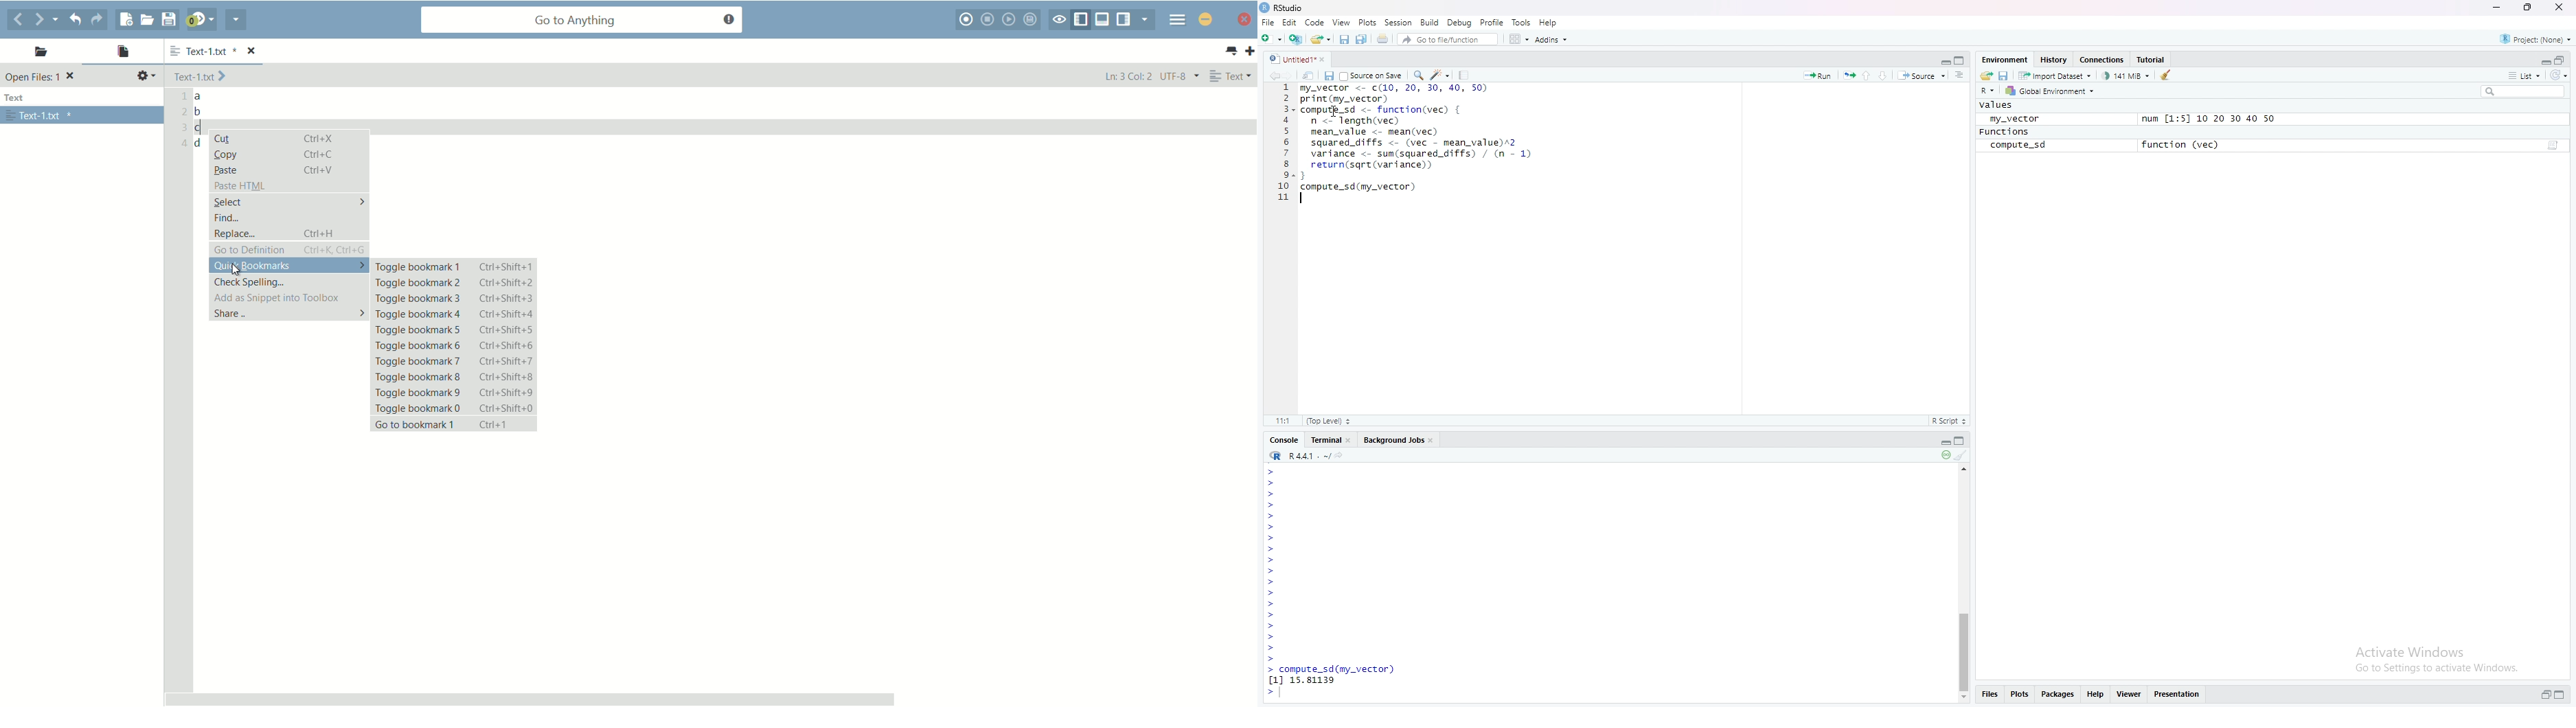  What do you see at coordinates (1331, 439) in the screenshot?
I see `Terminal` at bounding box center [1331, 439].